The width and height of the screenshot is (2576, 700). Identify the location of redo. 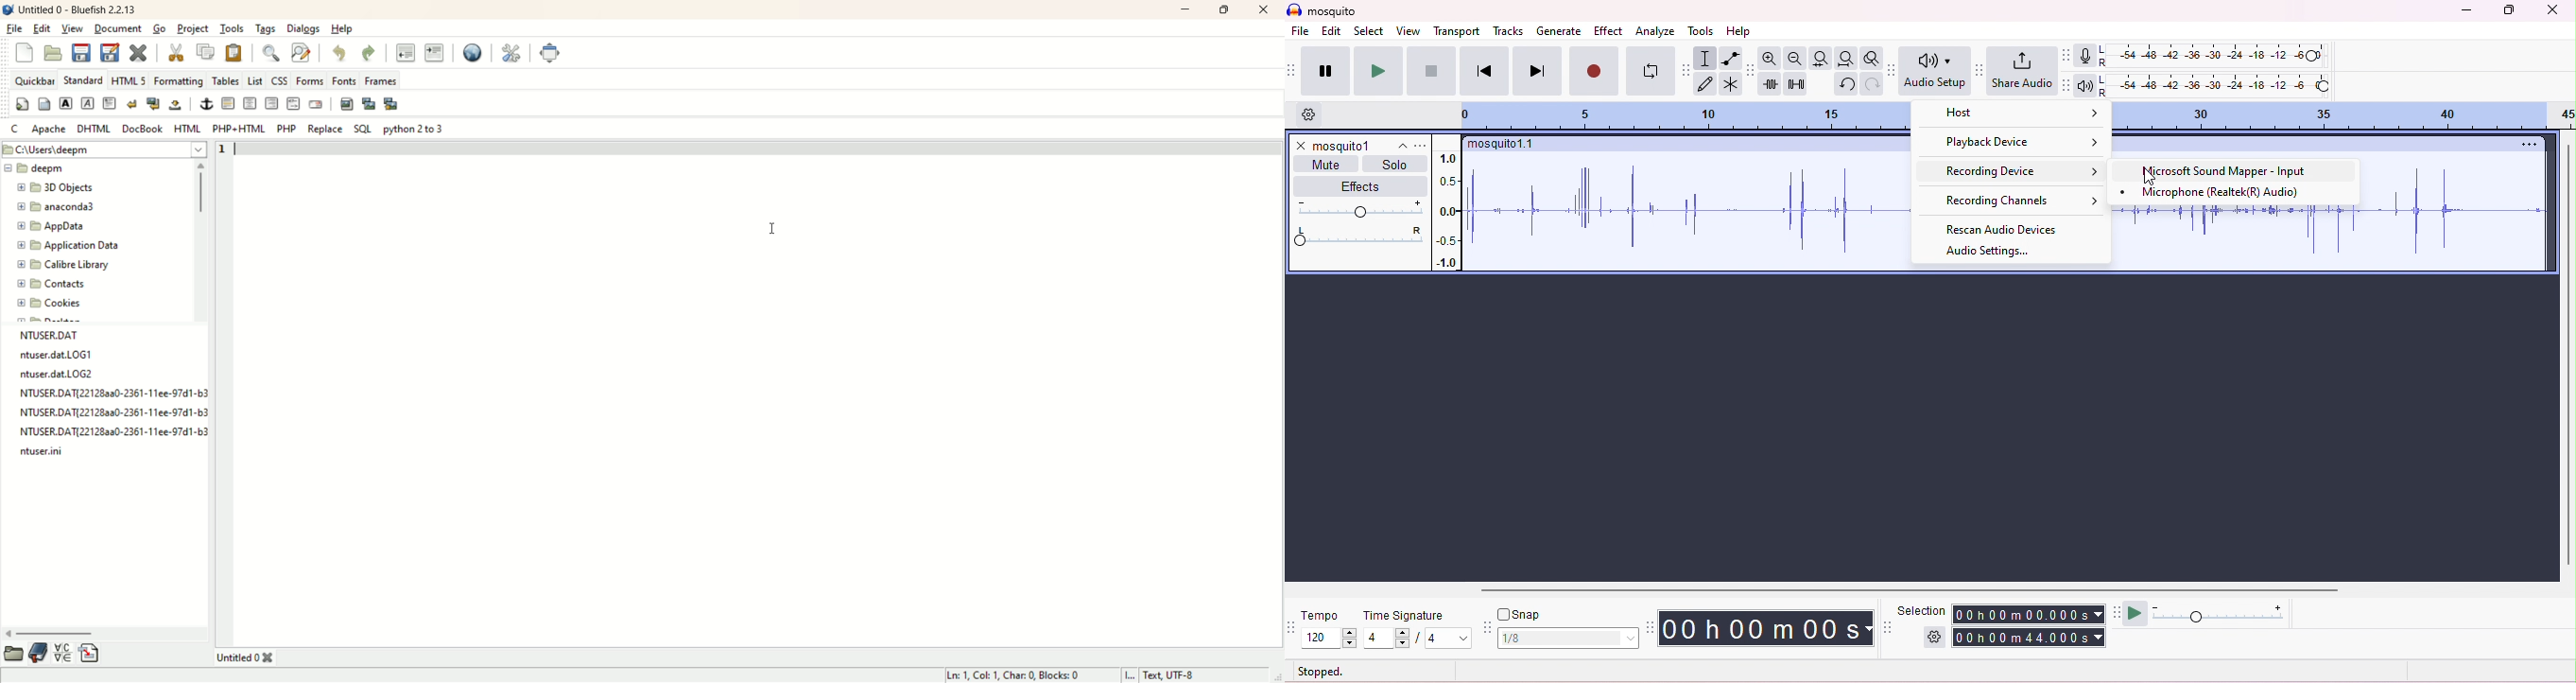
(368, 53).